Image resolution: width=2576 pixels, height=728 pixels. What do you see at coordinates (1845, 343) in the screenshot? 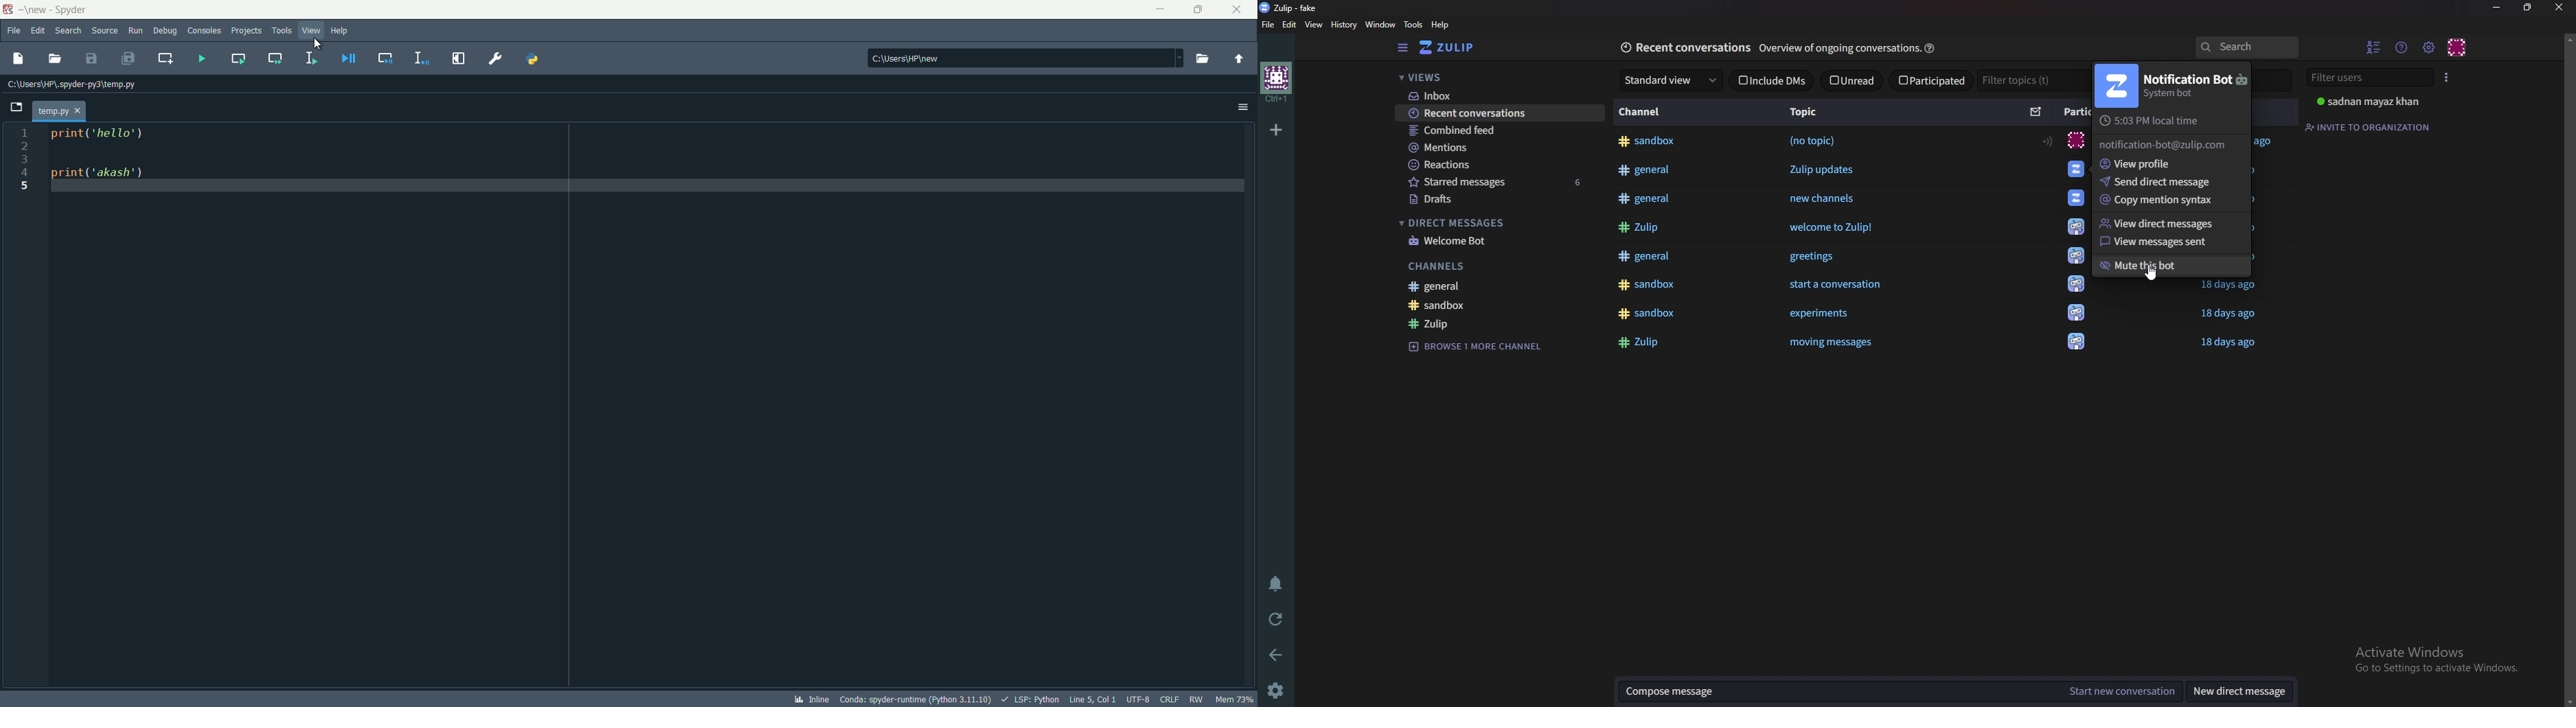
I see `moving messages` at bounding box center [1845, 343].